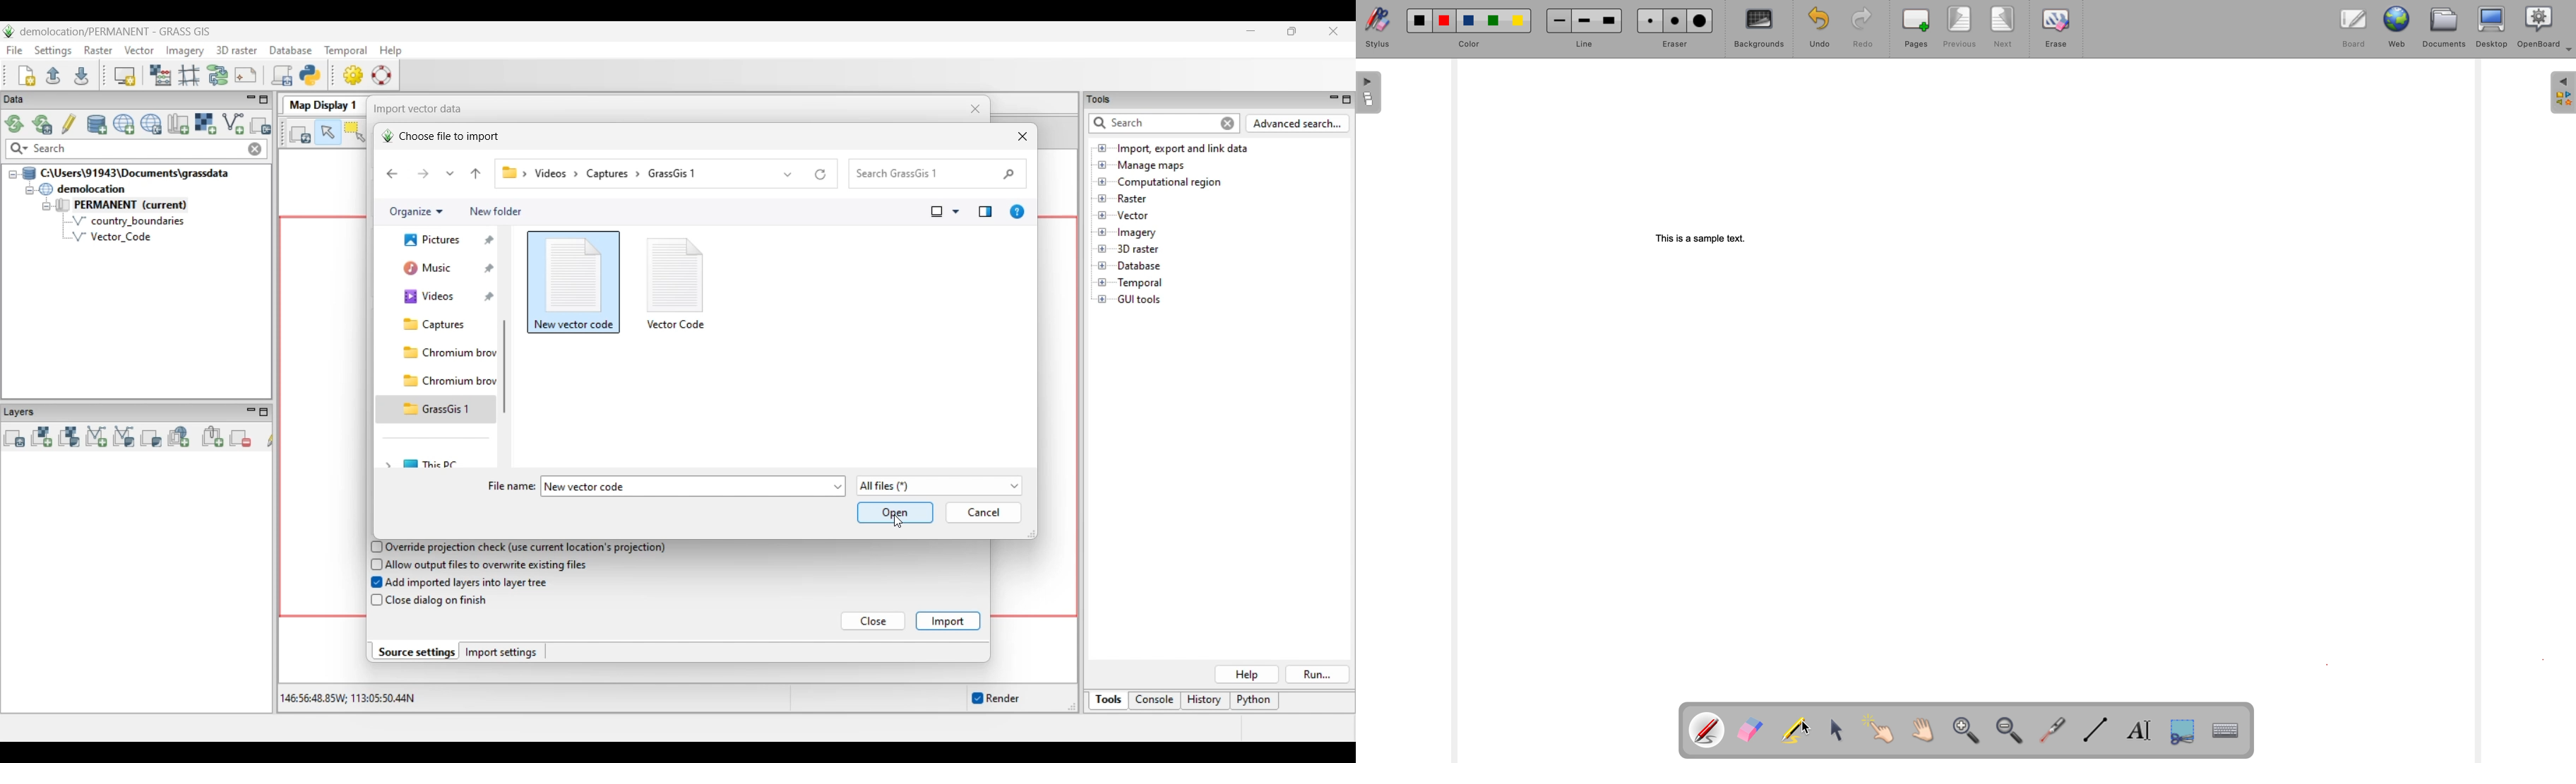 The image size is (2576, 784). Describe the element at coordinates (151, 438) in the screenshot. I see `Add various overlays` at that location.